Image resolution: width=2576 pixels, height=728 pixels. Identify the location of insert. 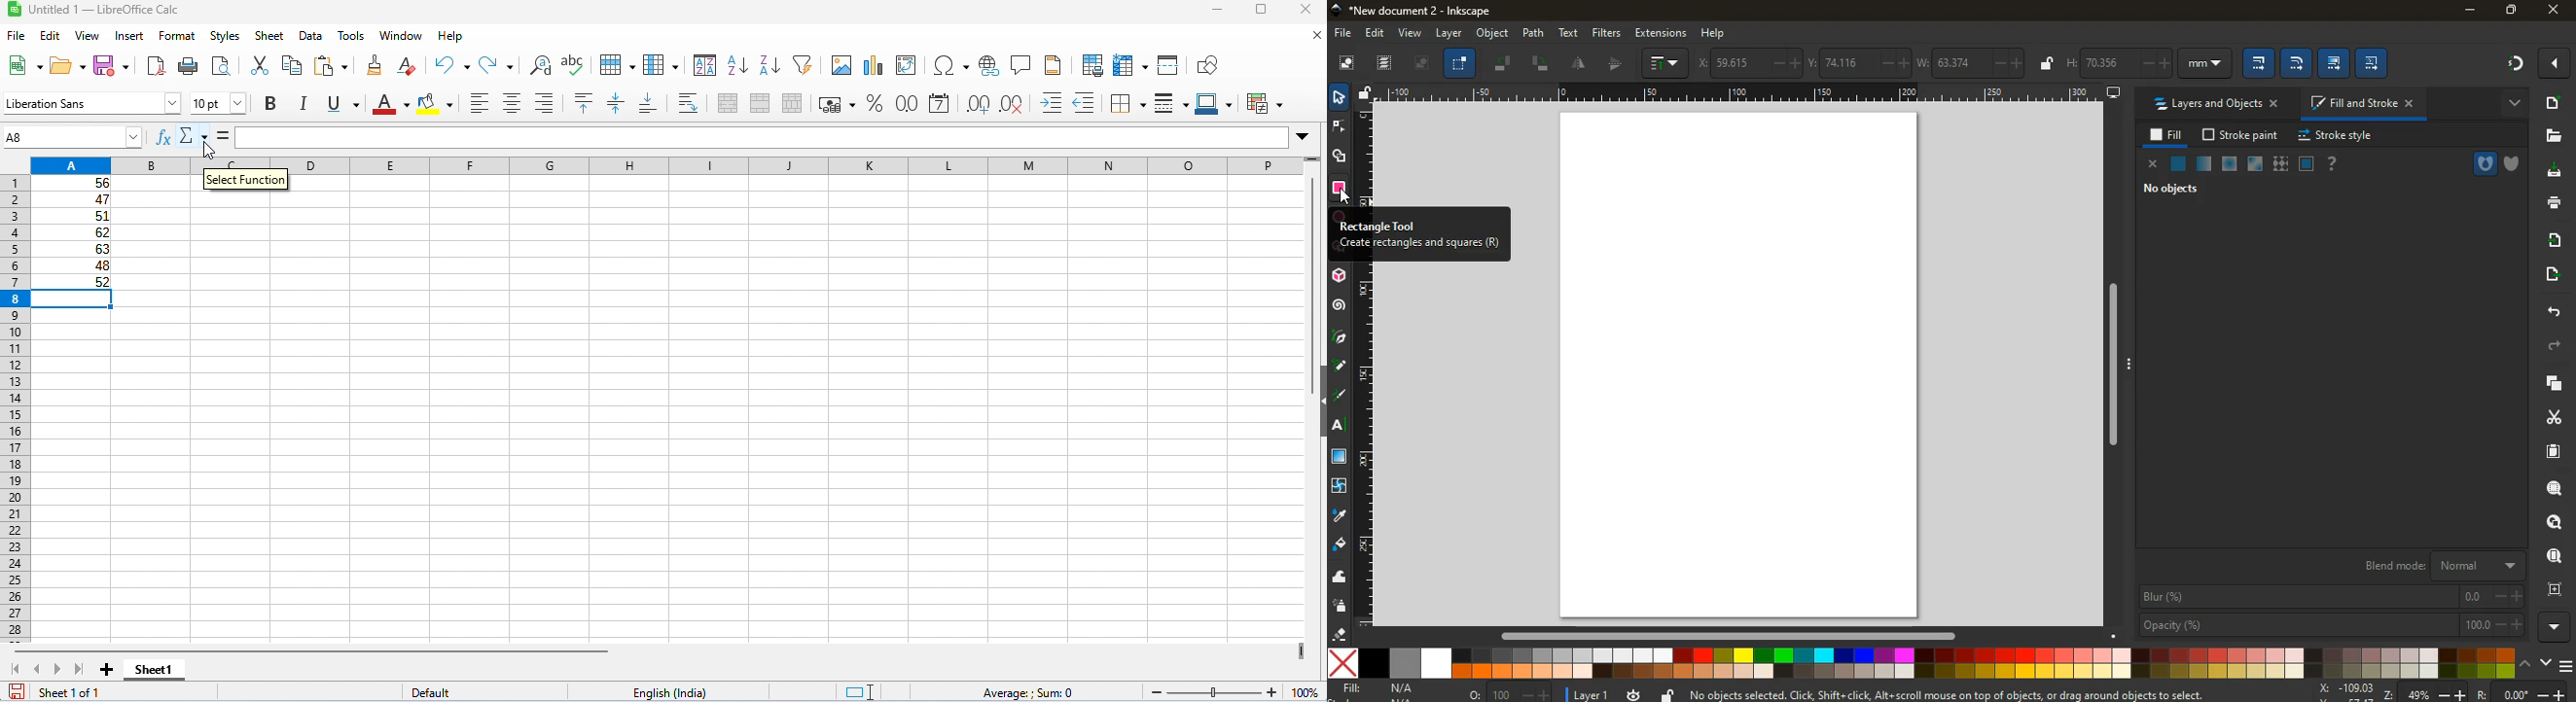
(132, 35).